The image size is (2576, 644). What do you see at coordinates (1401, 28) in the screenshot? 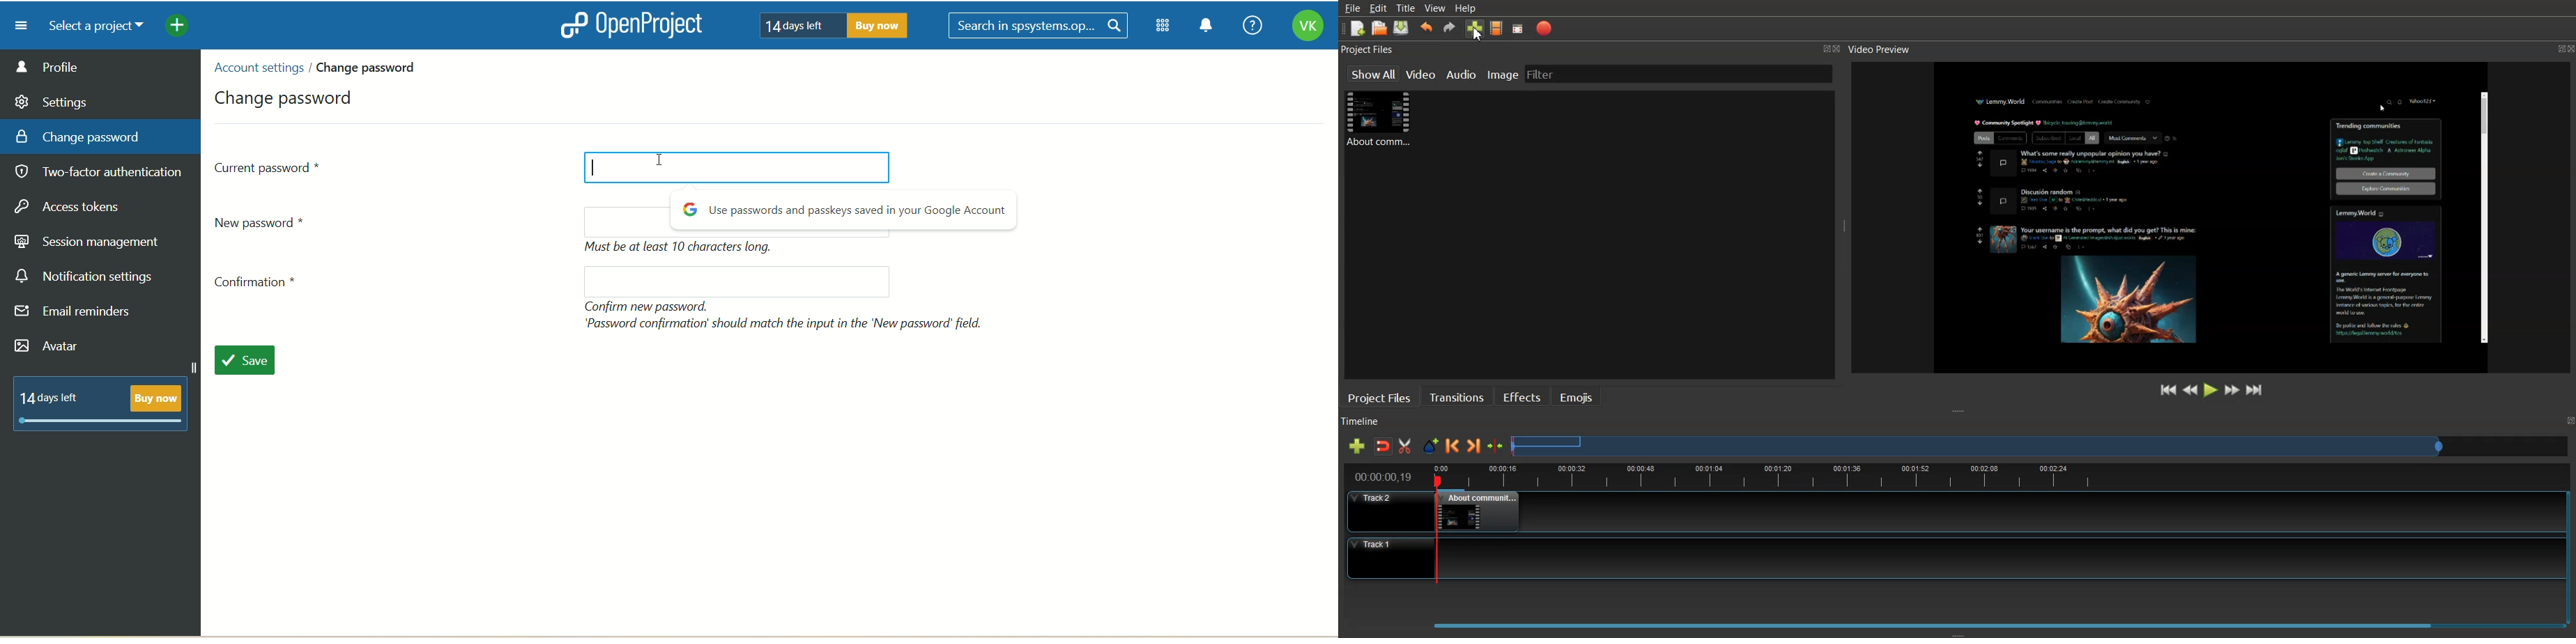
I see `Saved Project` at bounding box center [1401, 28].